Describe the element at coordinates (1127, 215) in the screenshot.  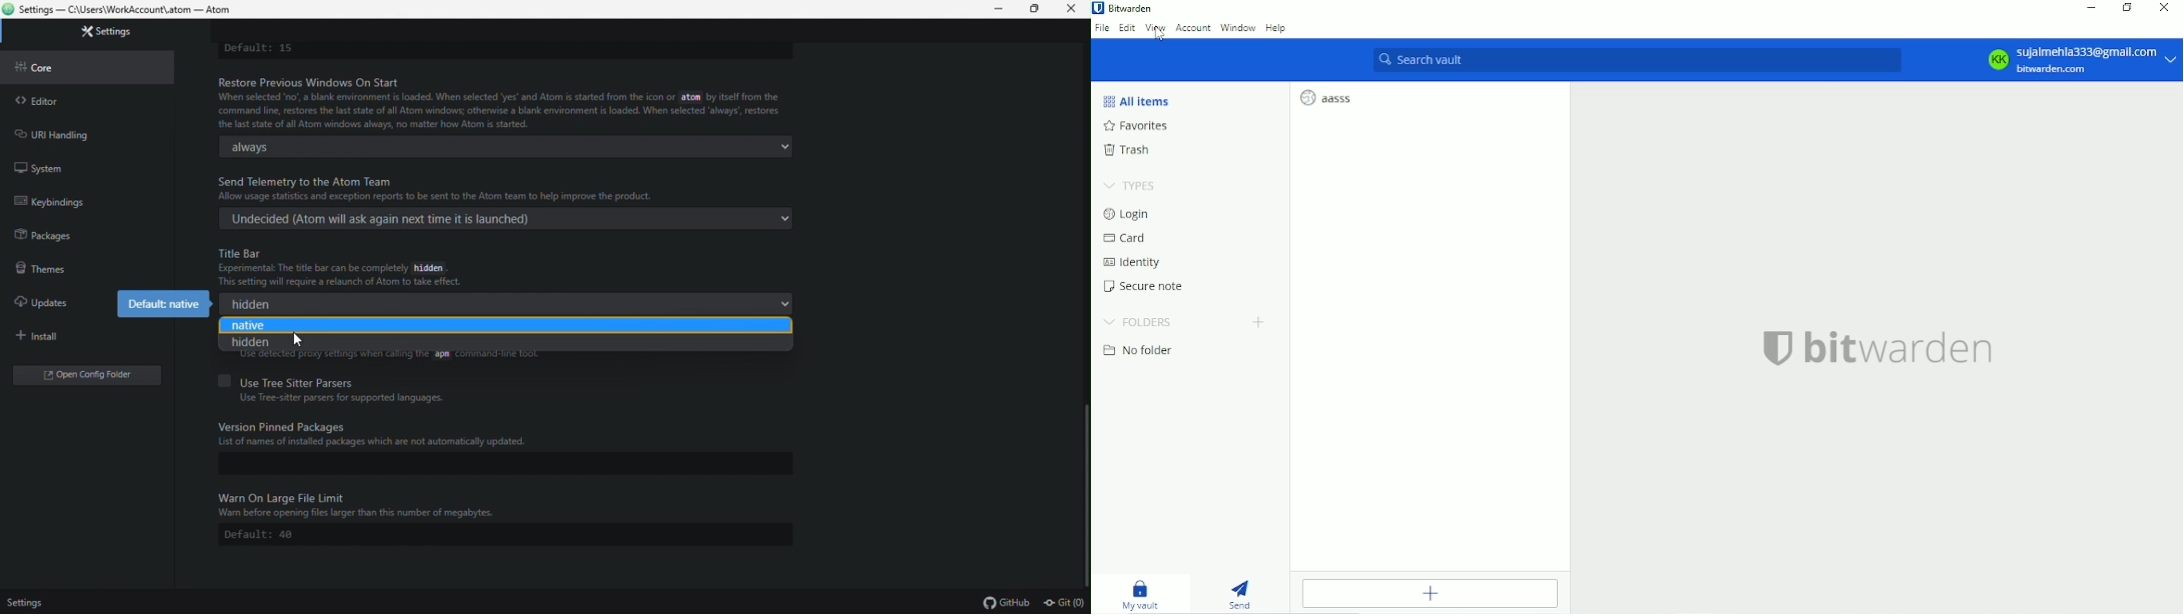
I see `Login` at that location.